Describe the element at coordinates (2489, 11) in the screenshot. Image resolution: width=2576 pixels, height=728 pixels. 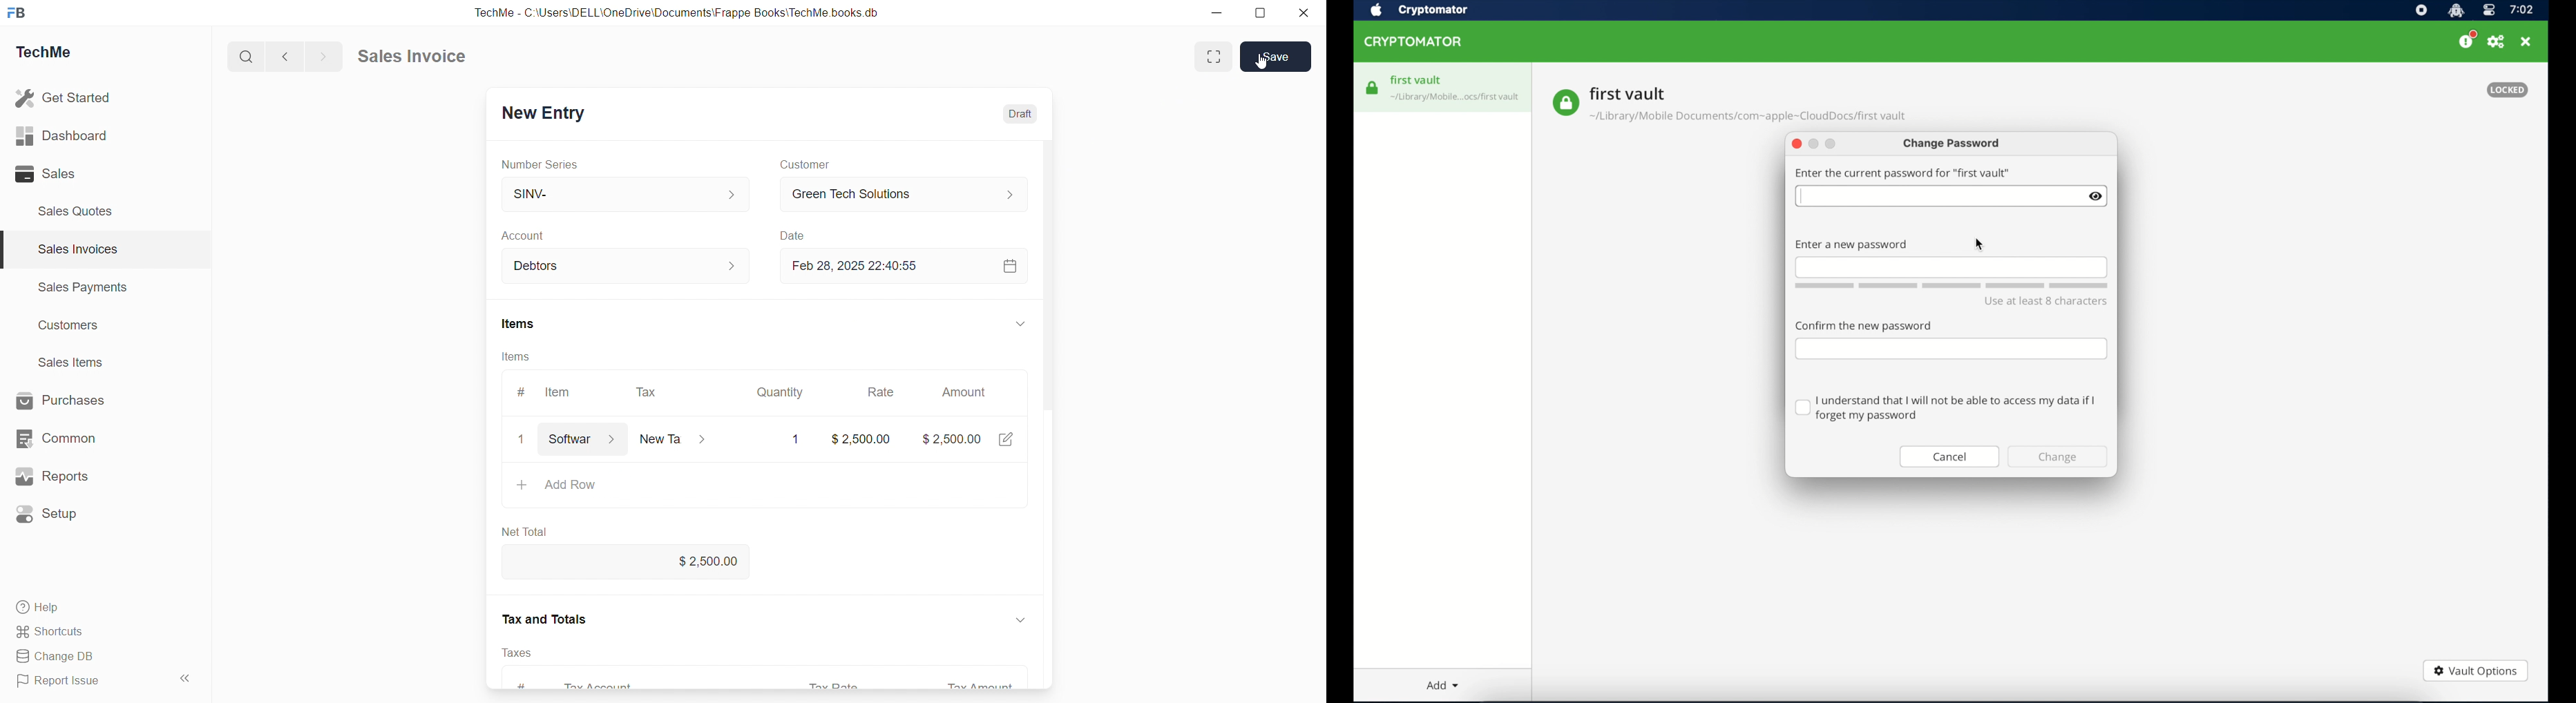
I see `control center` at that location.